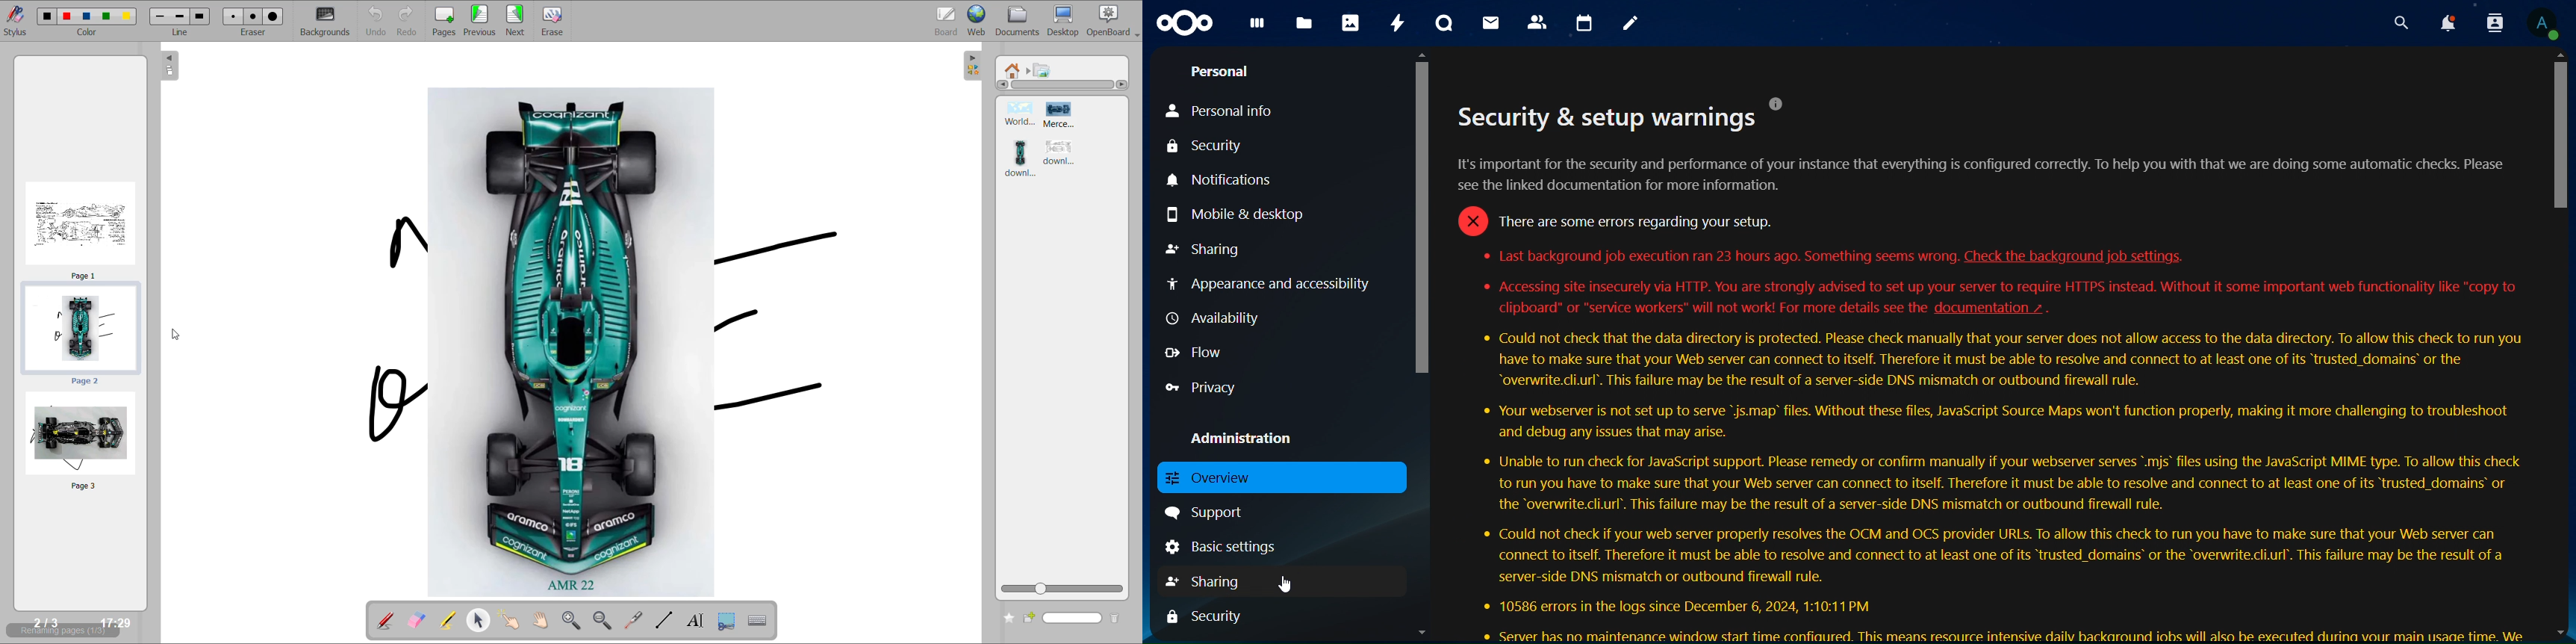 The height and width of the screenshot is (644, 2576). What do you see at coordinates (1218, 318) in the screenshot?
I see `availability` at bounding box center [1218, 318].